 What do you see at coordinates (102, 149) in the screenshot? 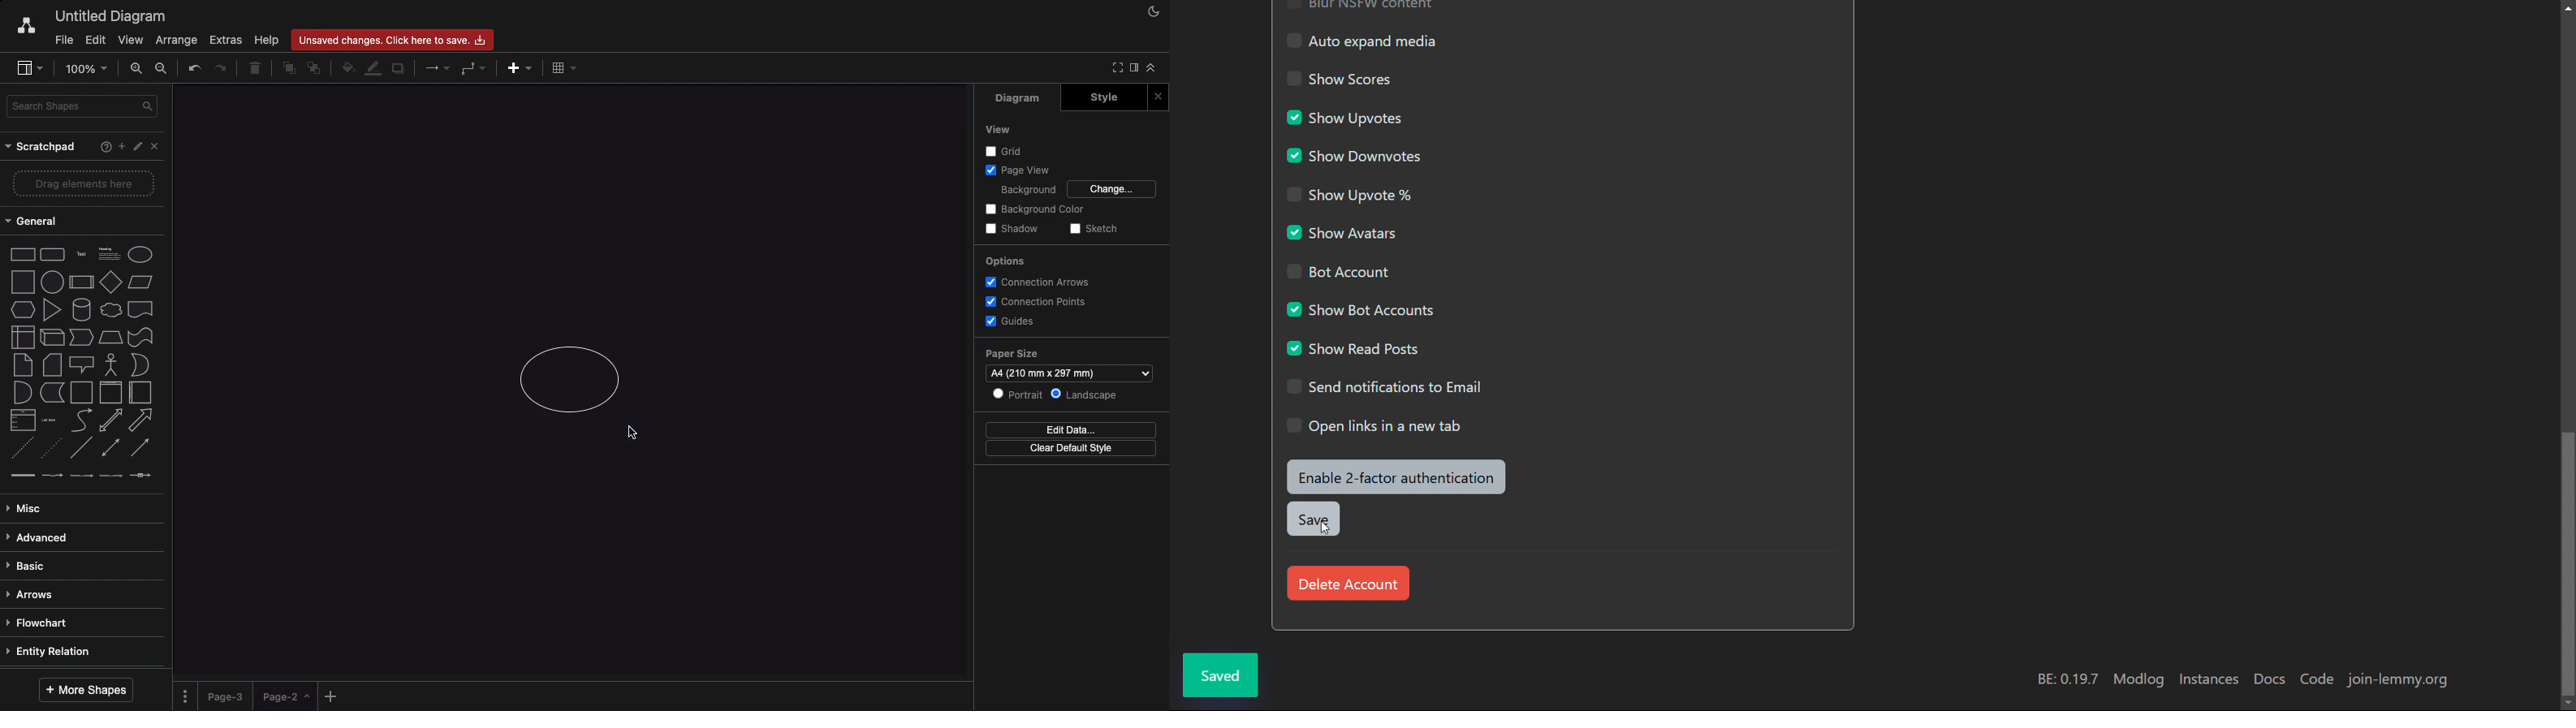
I see `Help` at bounding box center [102, 149].